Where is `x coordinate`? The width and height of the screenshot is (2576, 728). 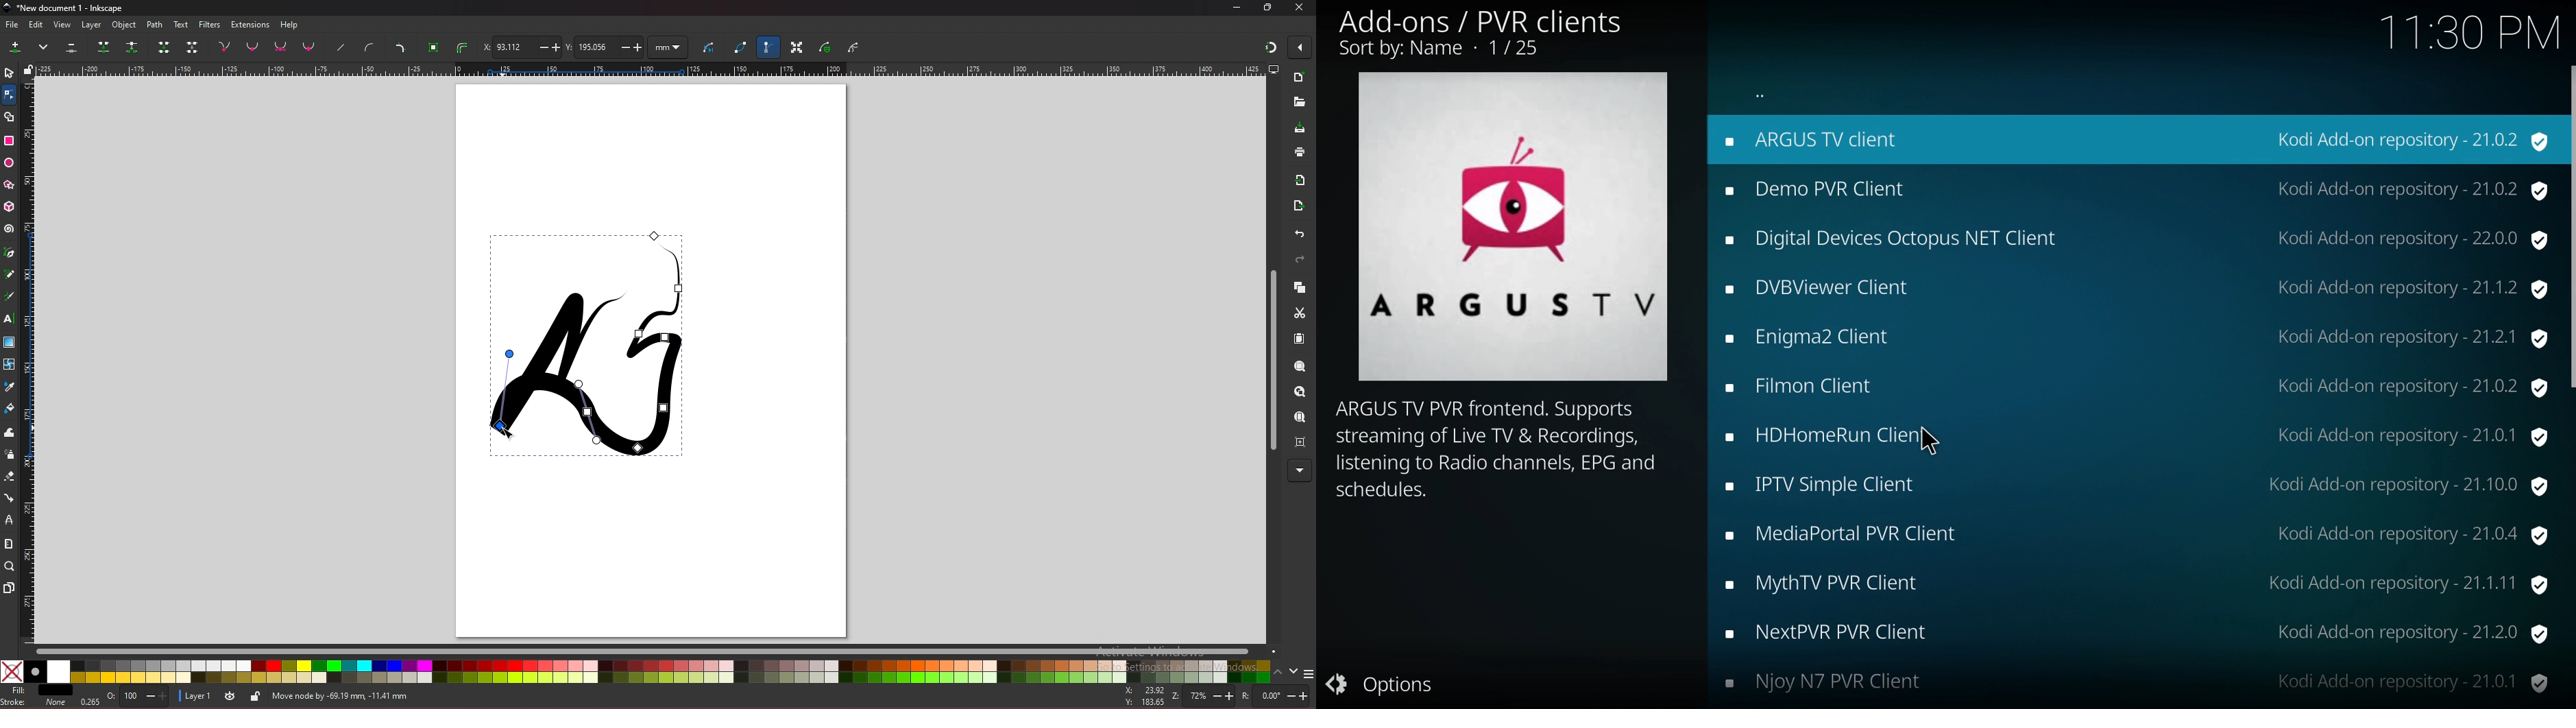 x coordinate is located at coordinates (520, 47).